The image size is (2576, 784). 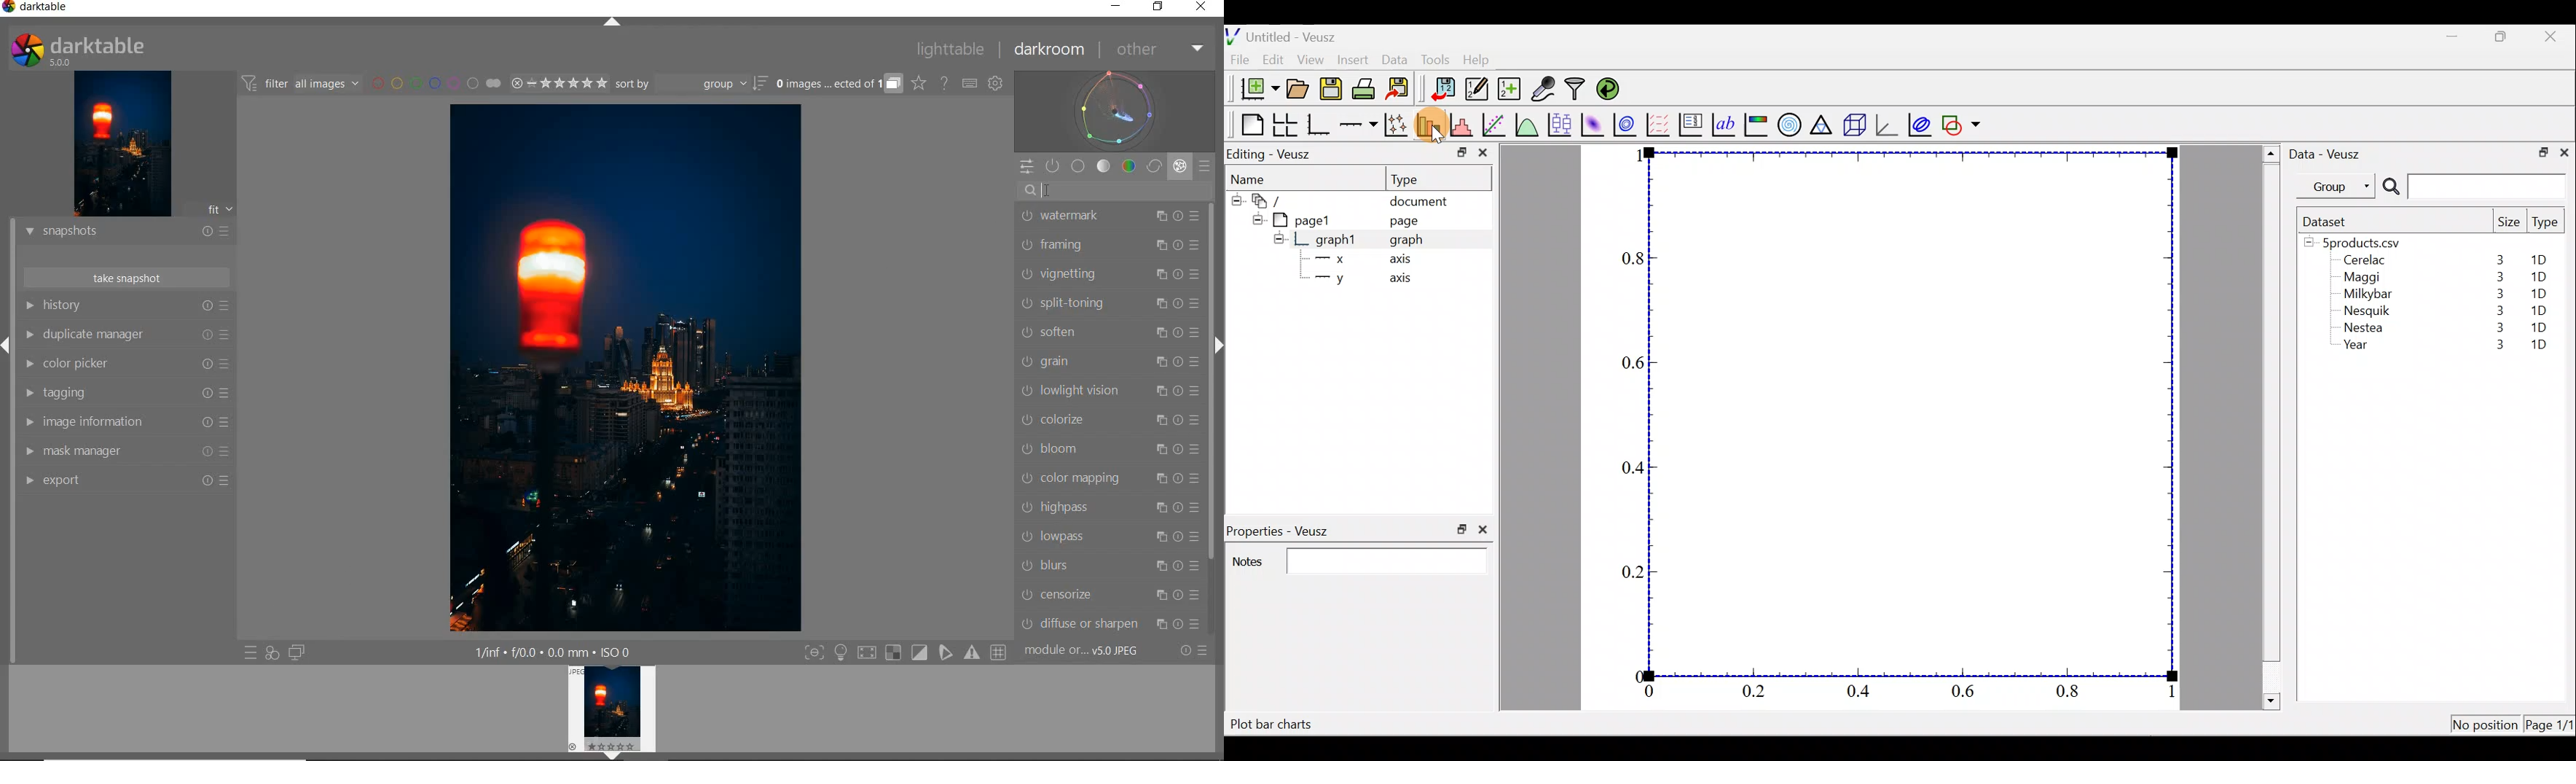 What do you see at coordinates (1155, 418) in the screenshot?
I see `Multiple instance` at bounding box center [1155, 418].